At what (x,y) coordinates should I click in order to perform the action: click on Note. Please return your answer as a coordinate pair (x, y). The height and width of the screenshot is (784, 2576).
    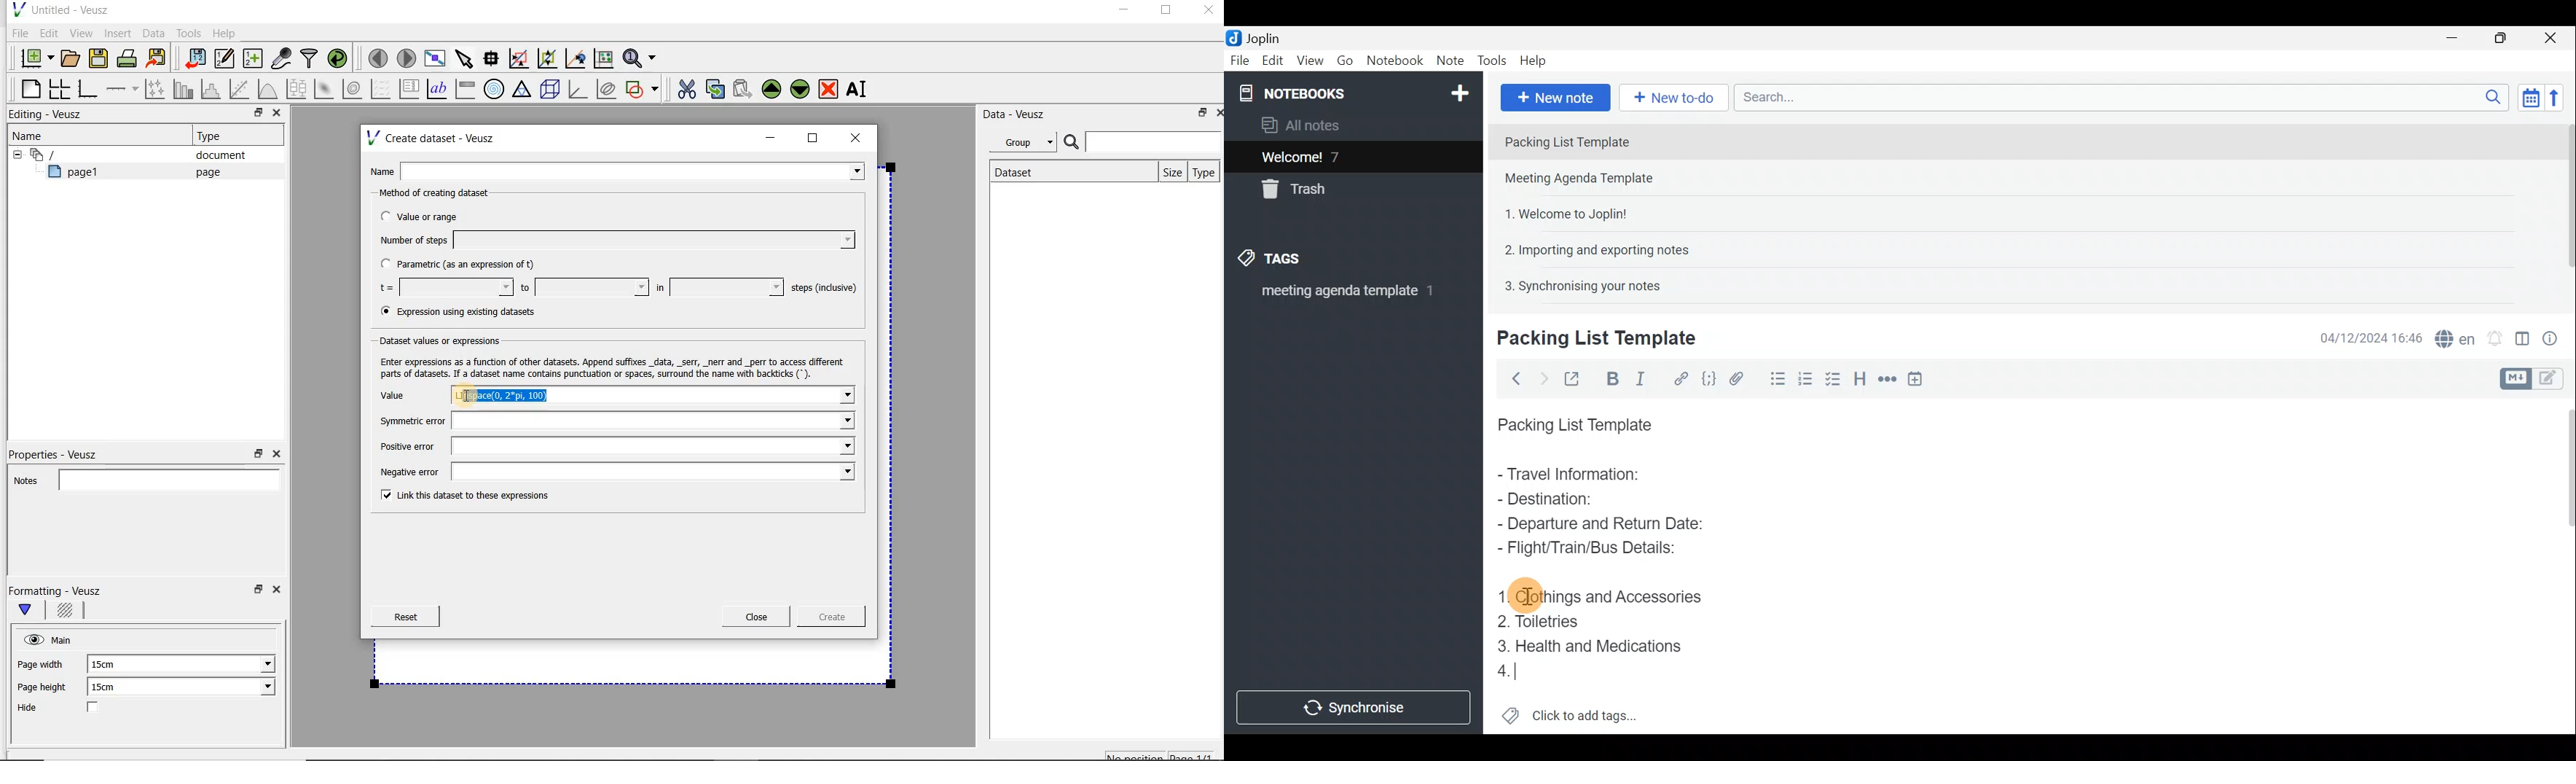
    Looking at the image, I should click on (1449, 61).